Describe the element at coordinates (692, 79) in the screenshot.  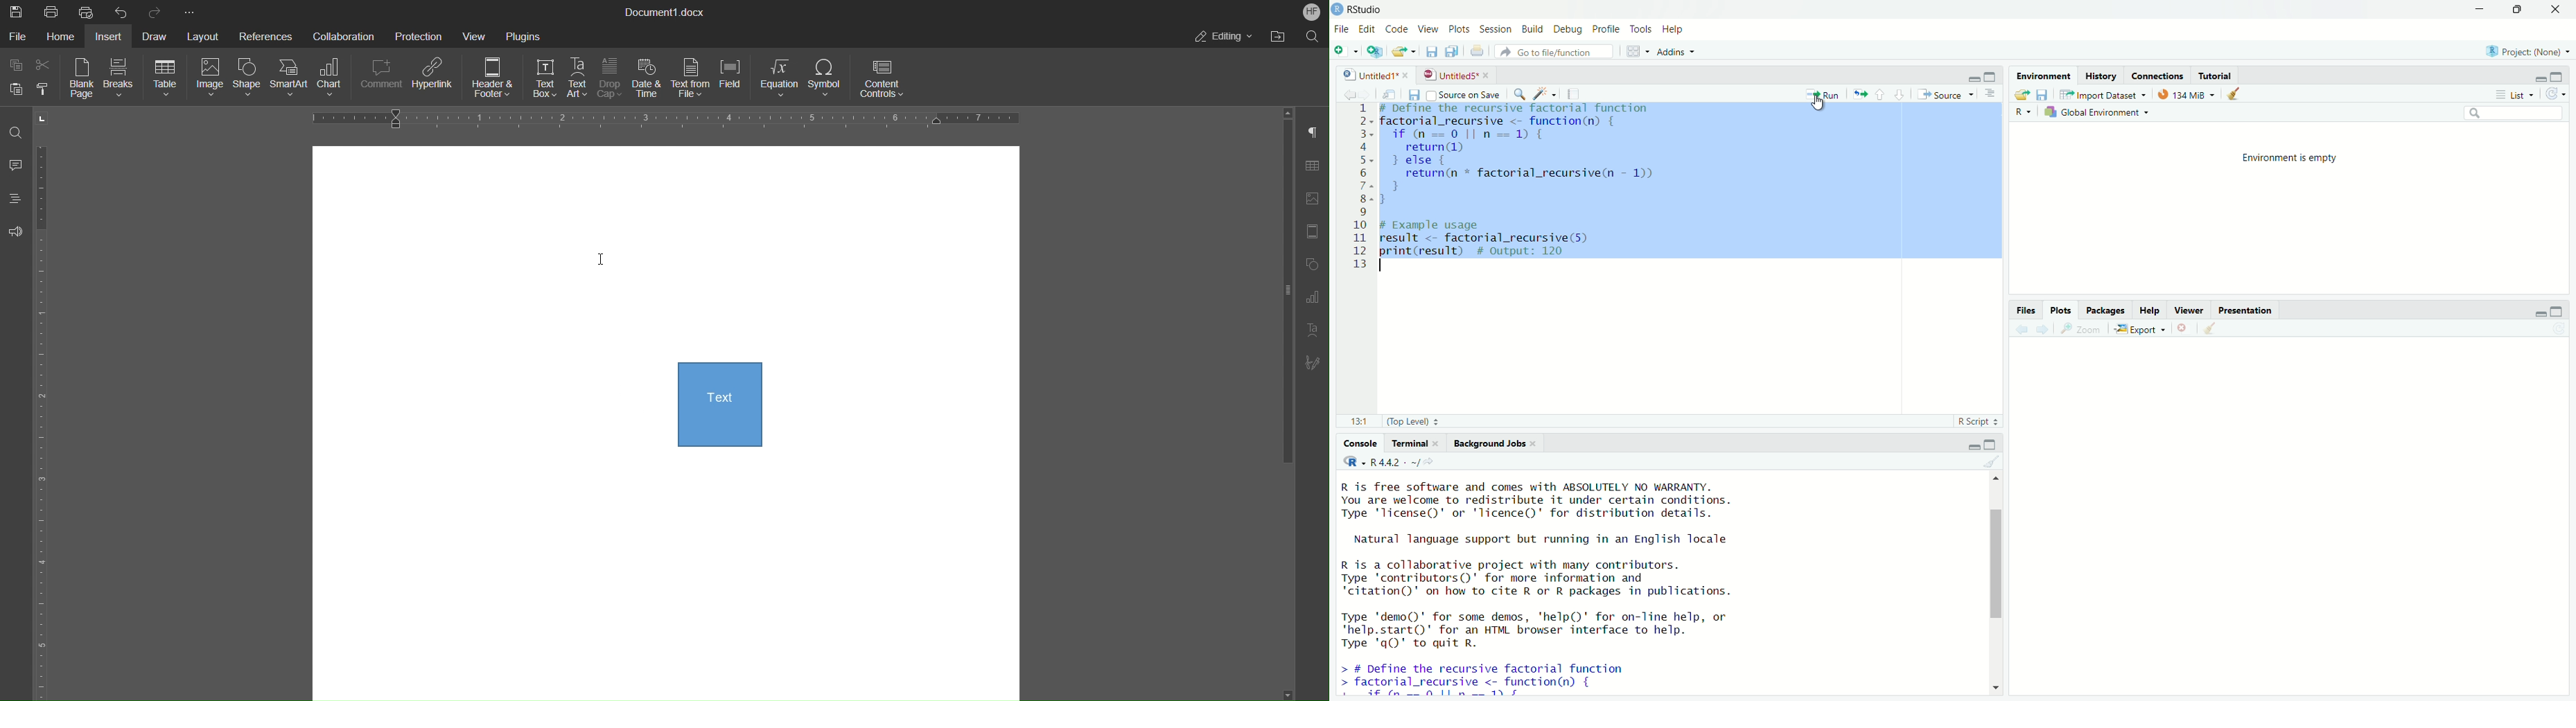
I see `Text from File` at that location.